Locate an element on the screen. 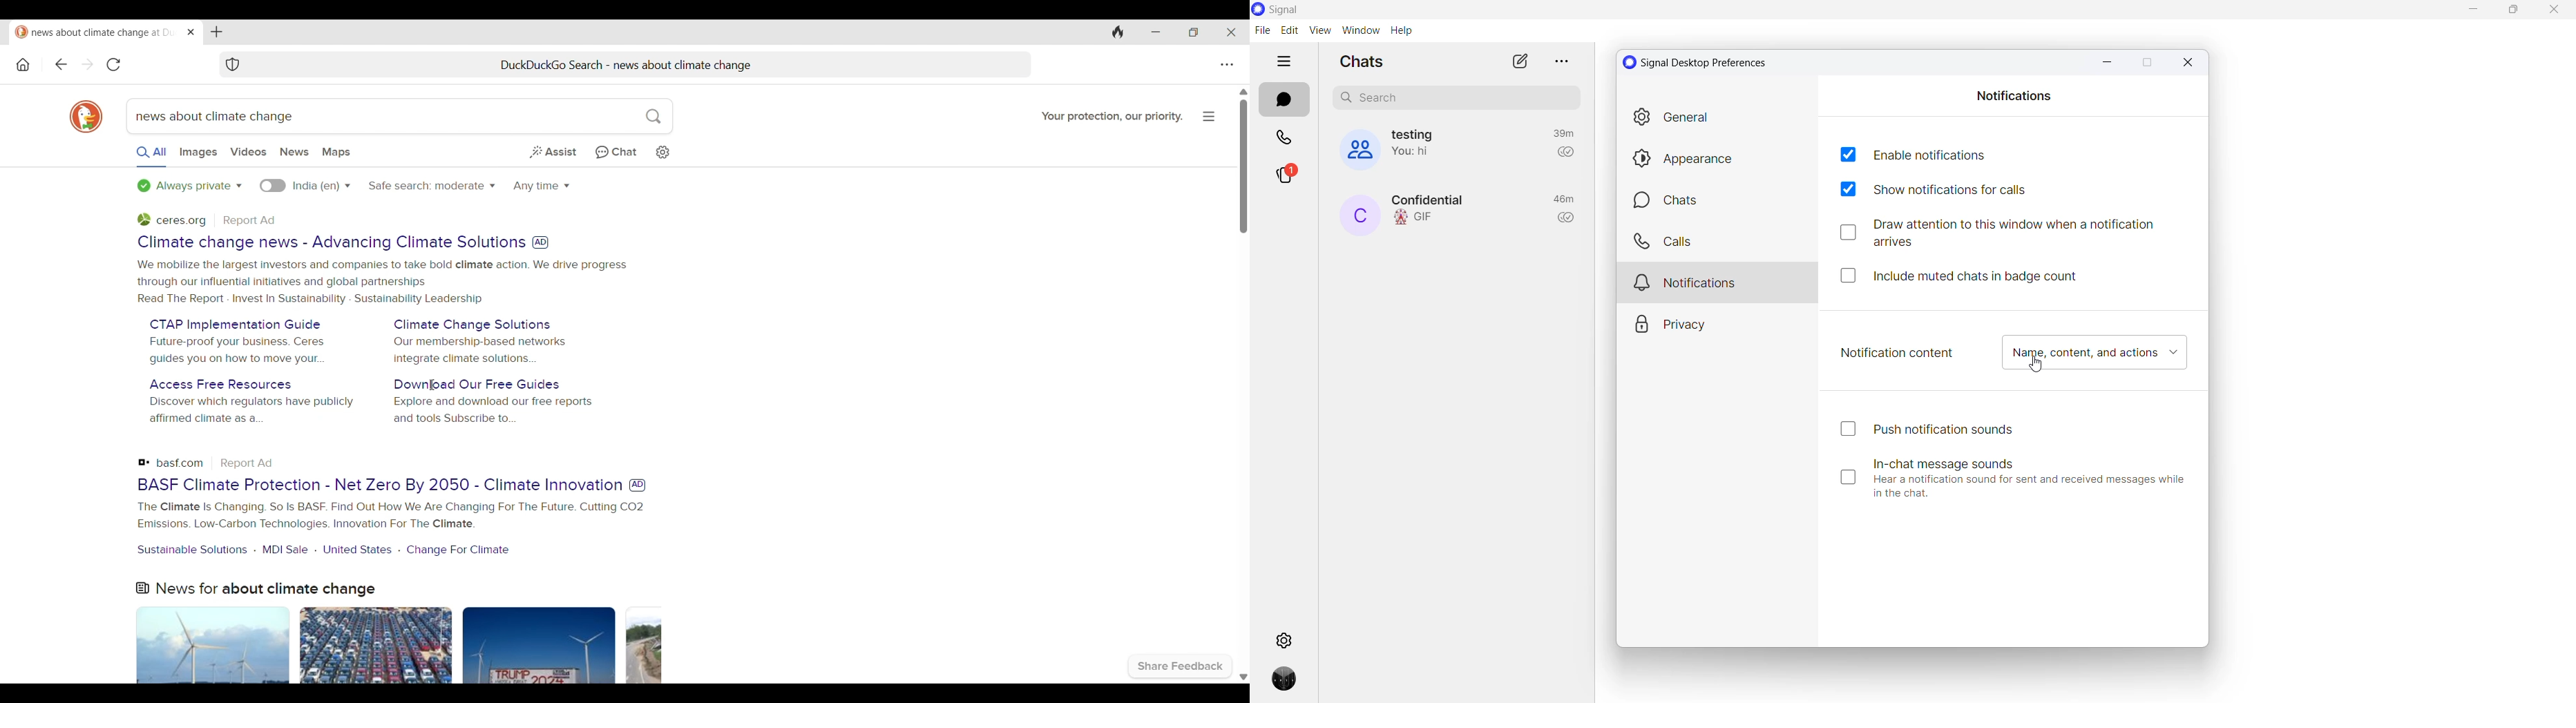 This screenshot has width=2576, height=728. maximize is located at coordinates (2513, 12).